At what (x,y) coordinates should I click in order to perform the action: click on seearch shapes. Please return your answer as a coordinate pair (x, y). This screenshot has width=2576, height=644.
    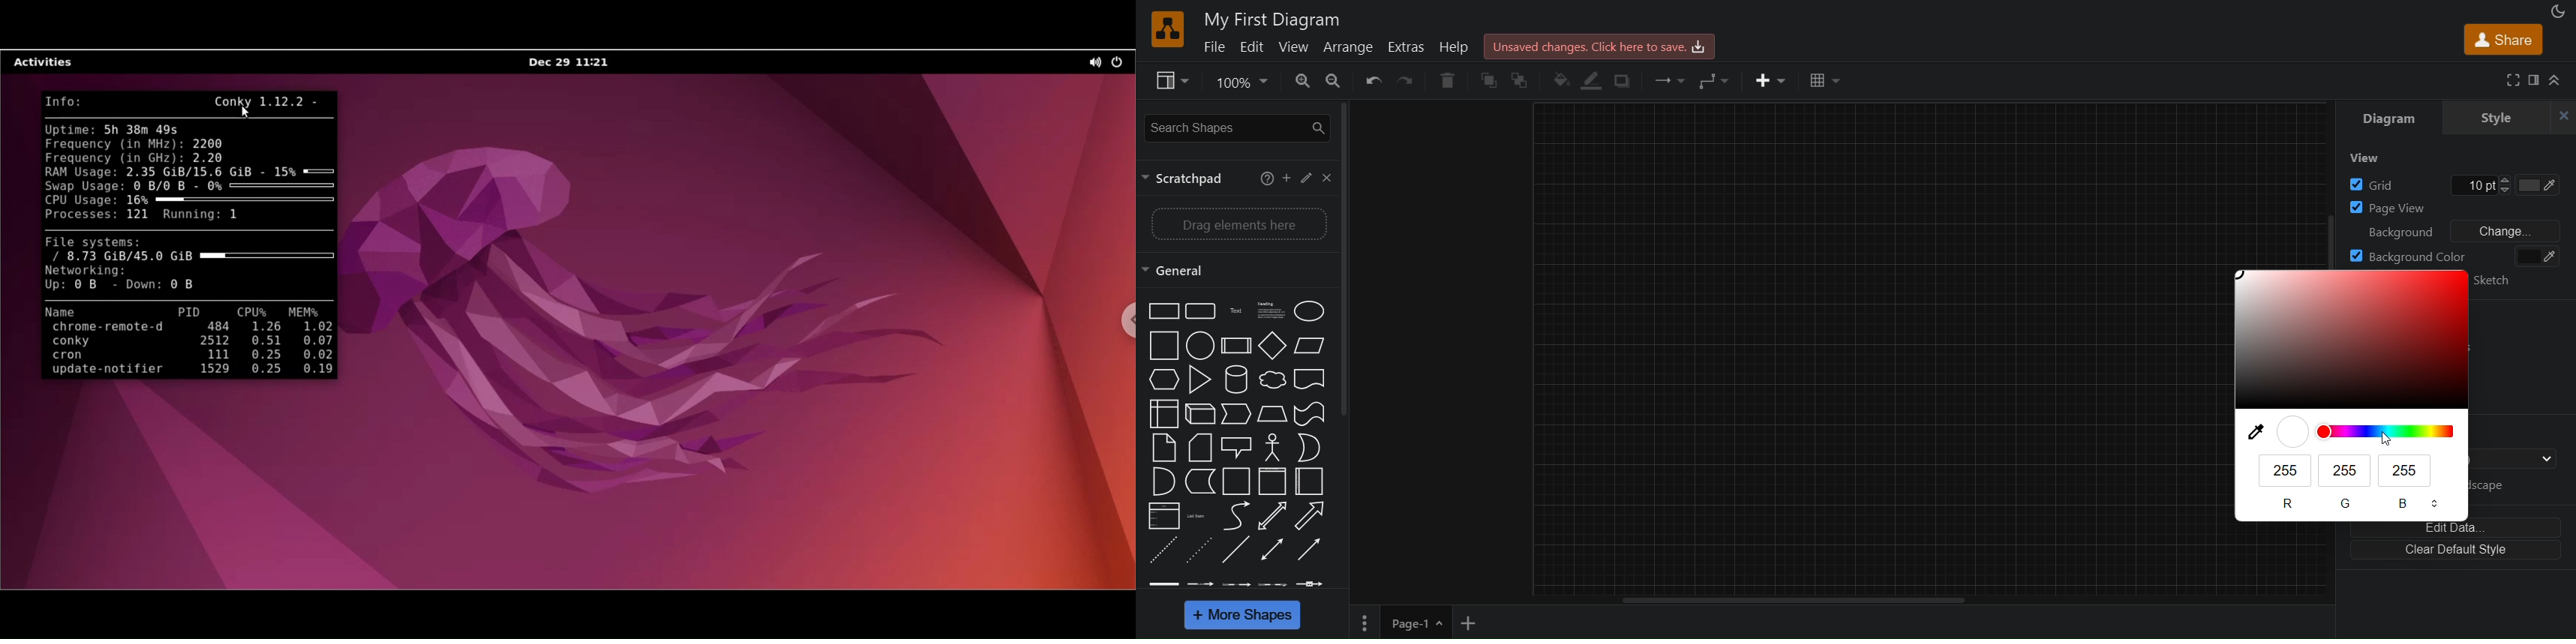
    Looking at the image, I should click on (1234, 127).